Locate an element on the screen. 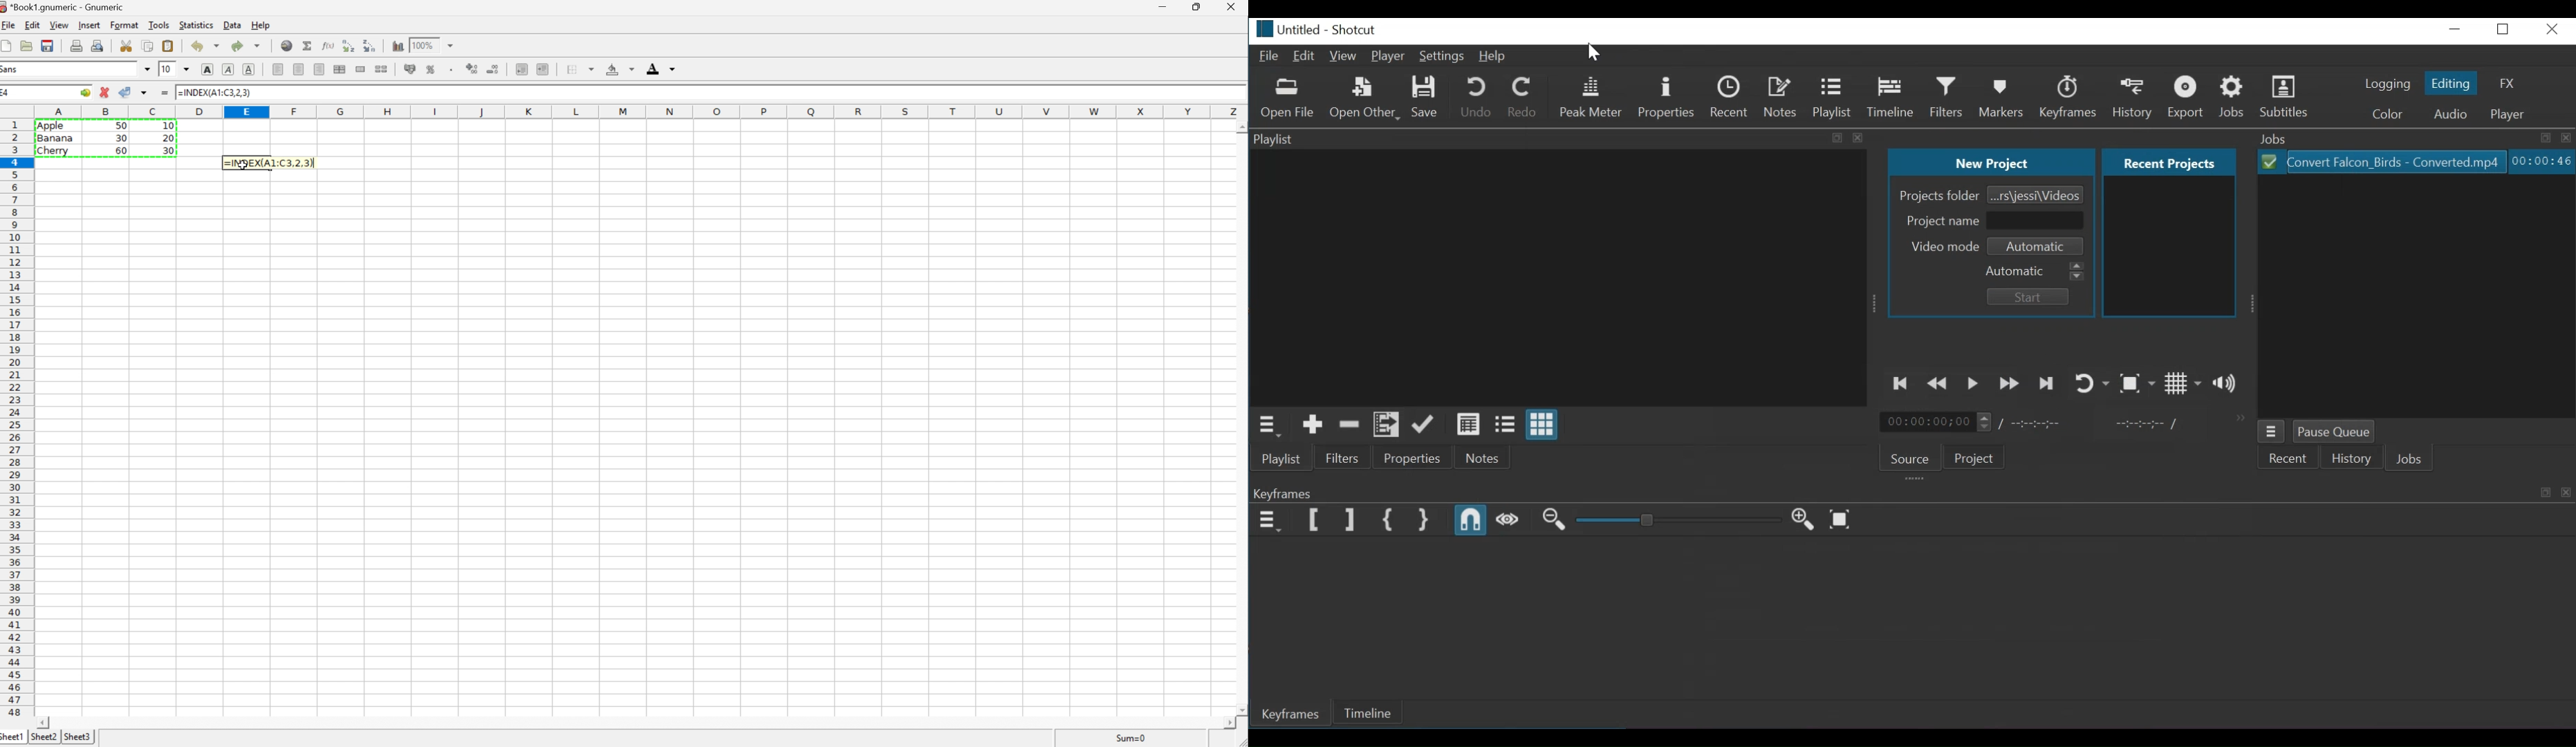  Properties is located at coordinates (1411, 458).